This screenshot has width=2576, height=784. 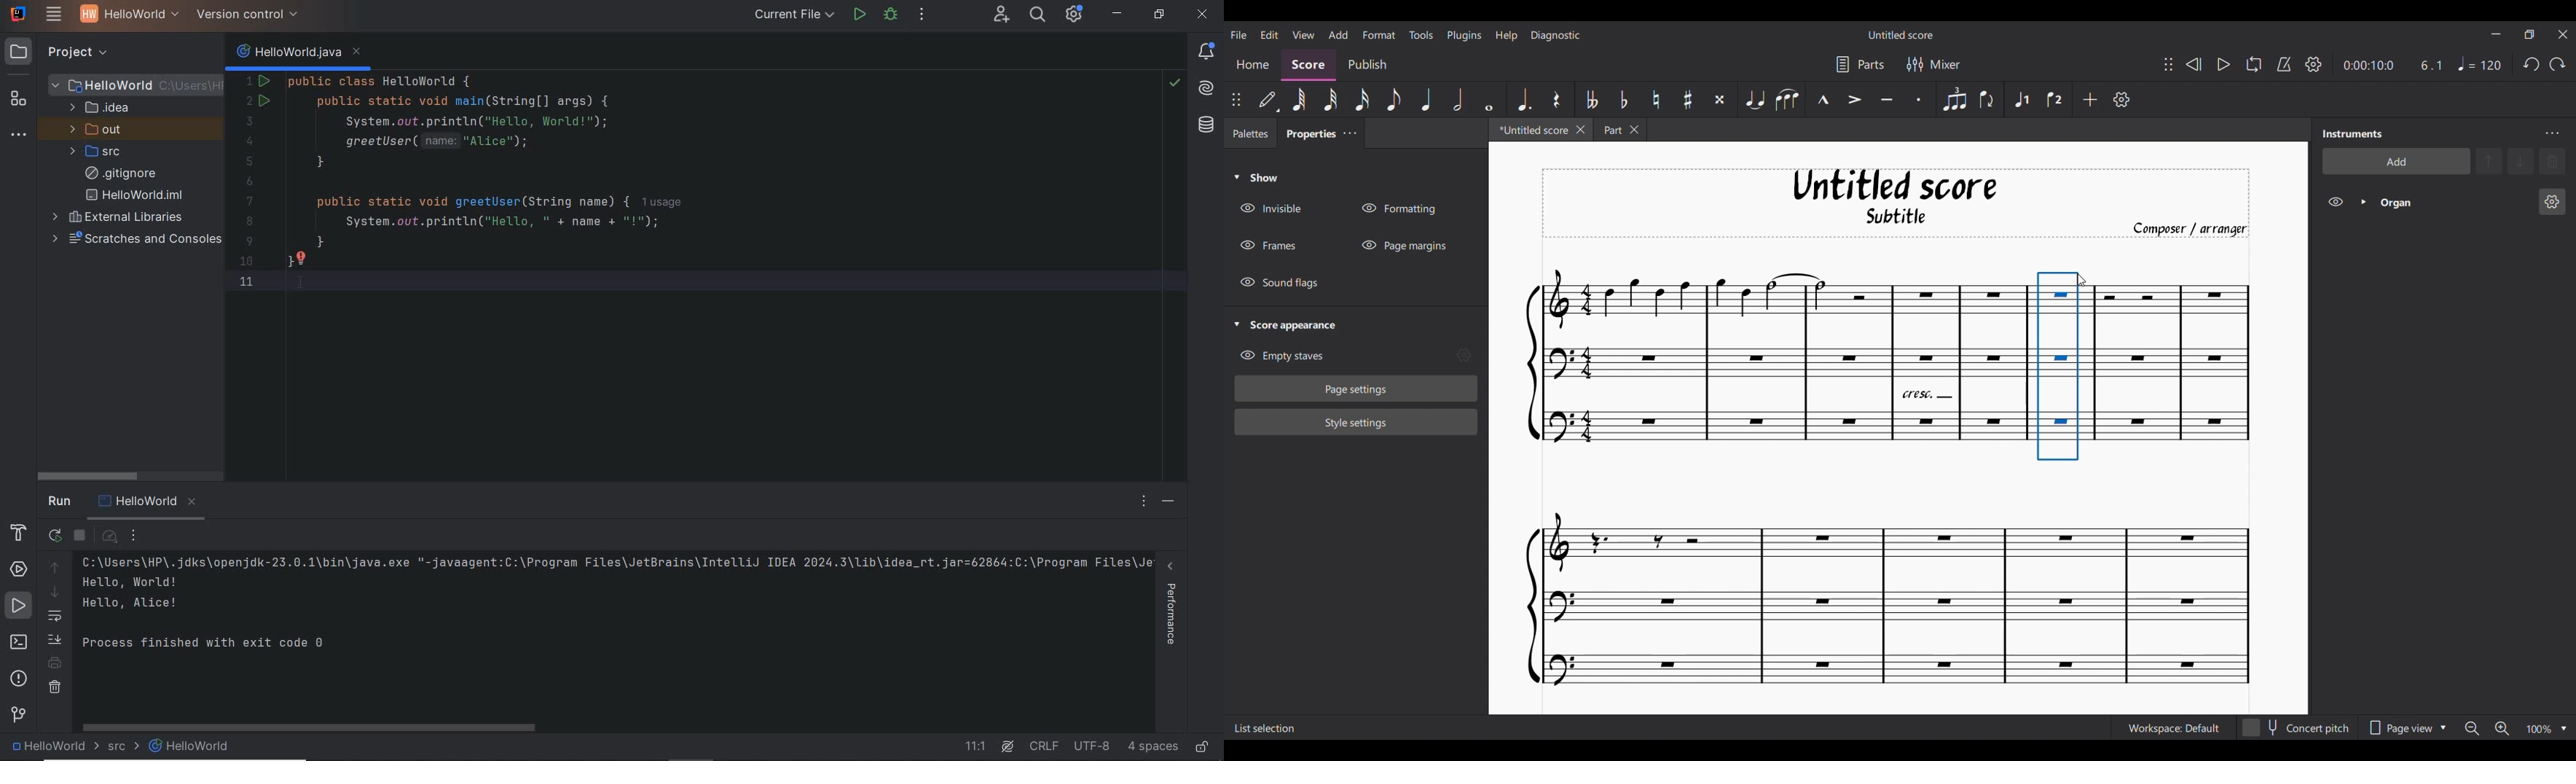 I want to click on Collapse Show, so click(x=1256, y=177).